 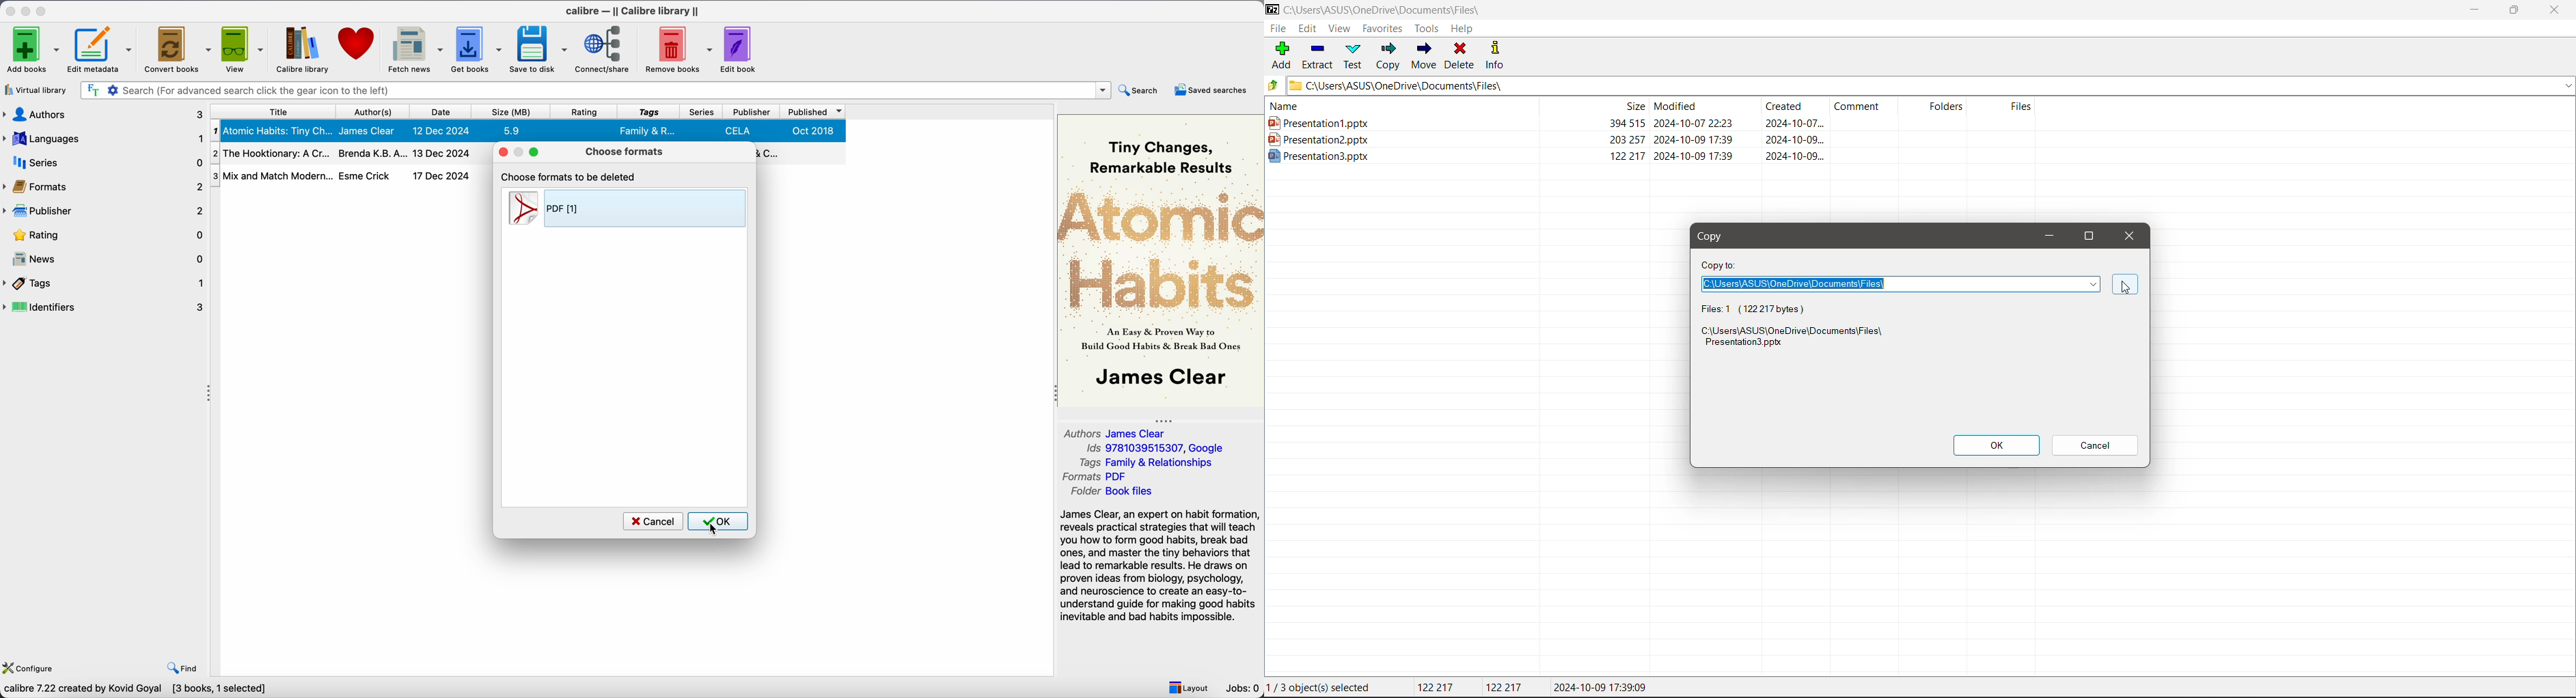 I want to click on Move Up one level, so click(x=1276, y=85).